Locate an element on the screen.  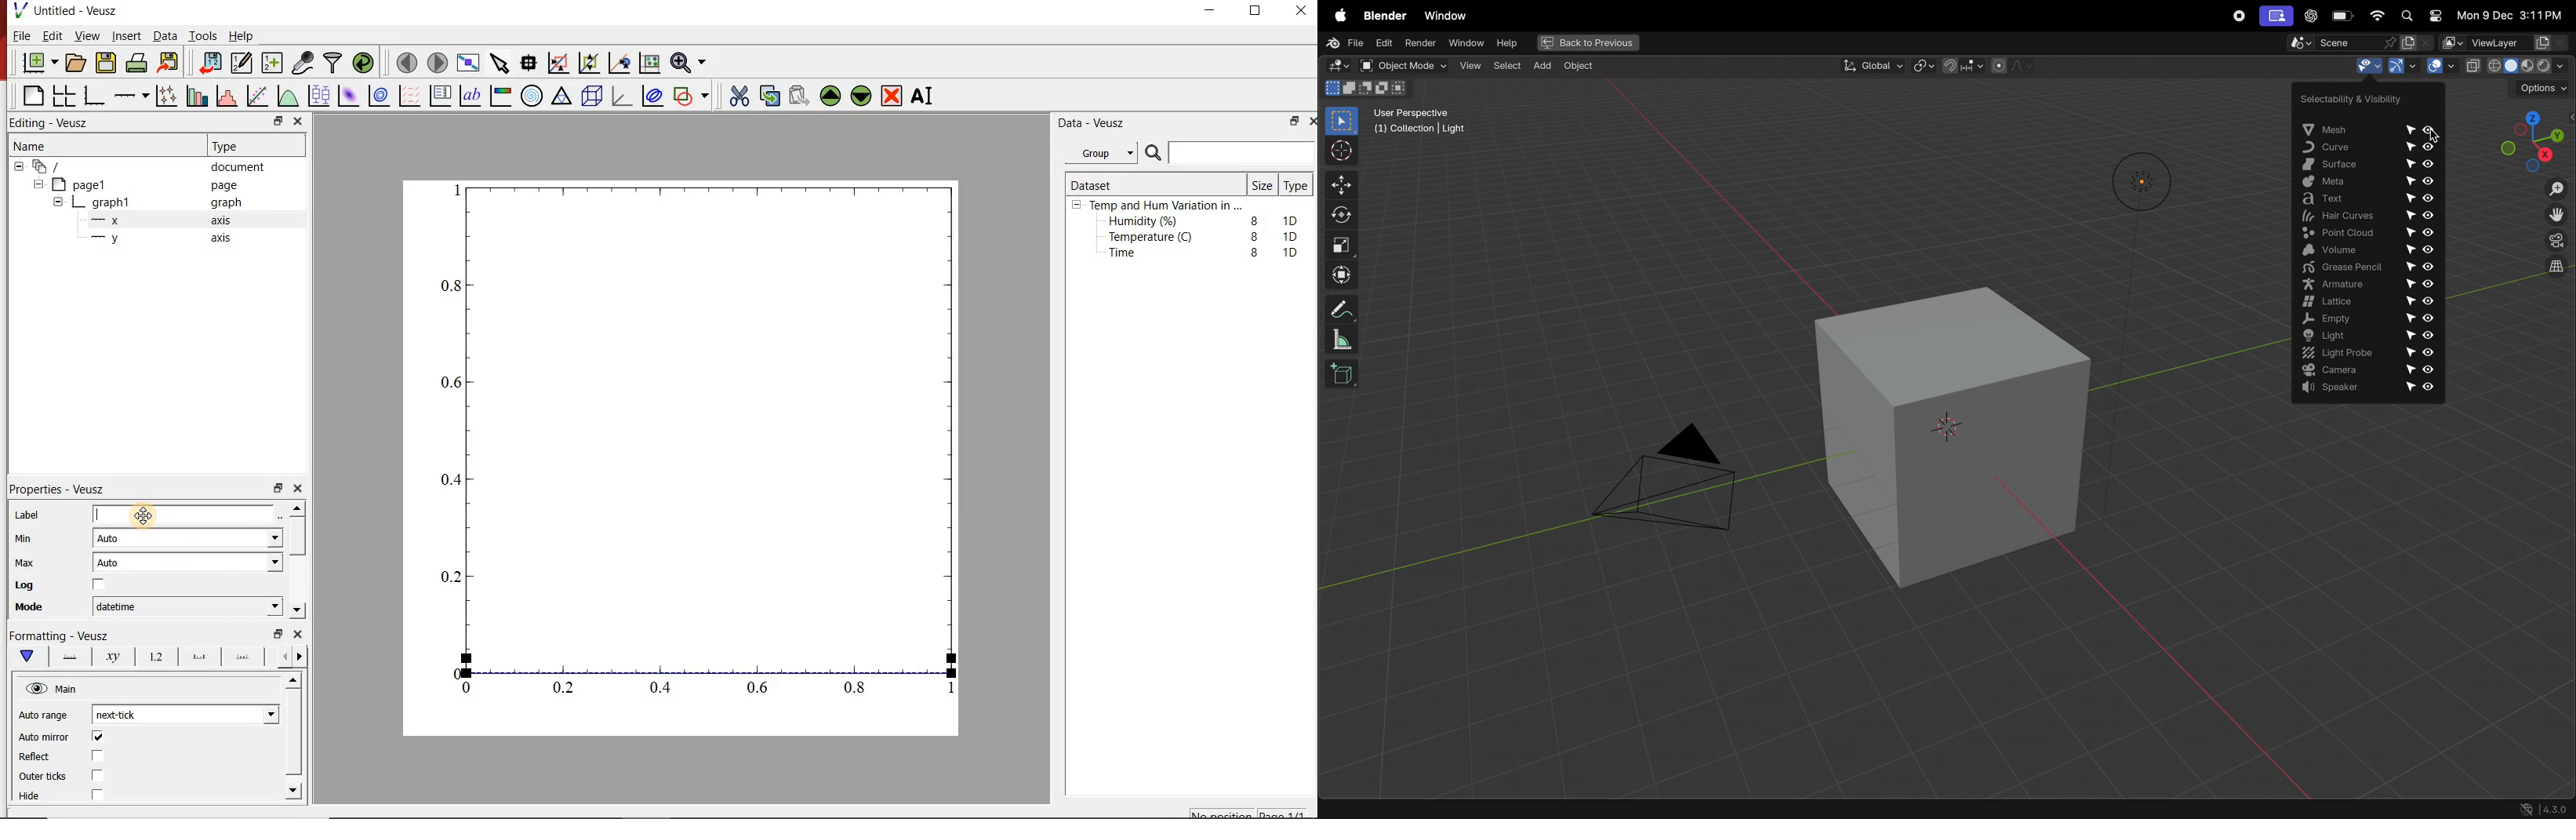
add 3d cube is located at coordinates (1346, 373).